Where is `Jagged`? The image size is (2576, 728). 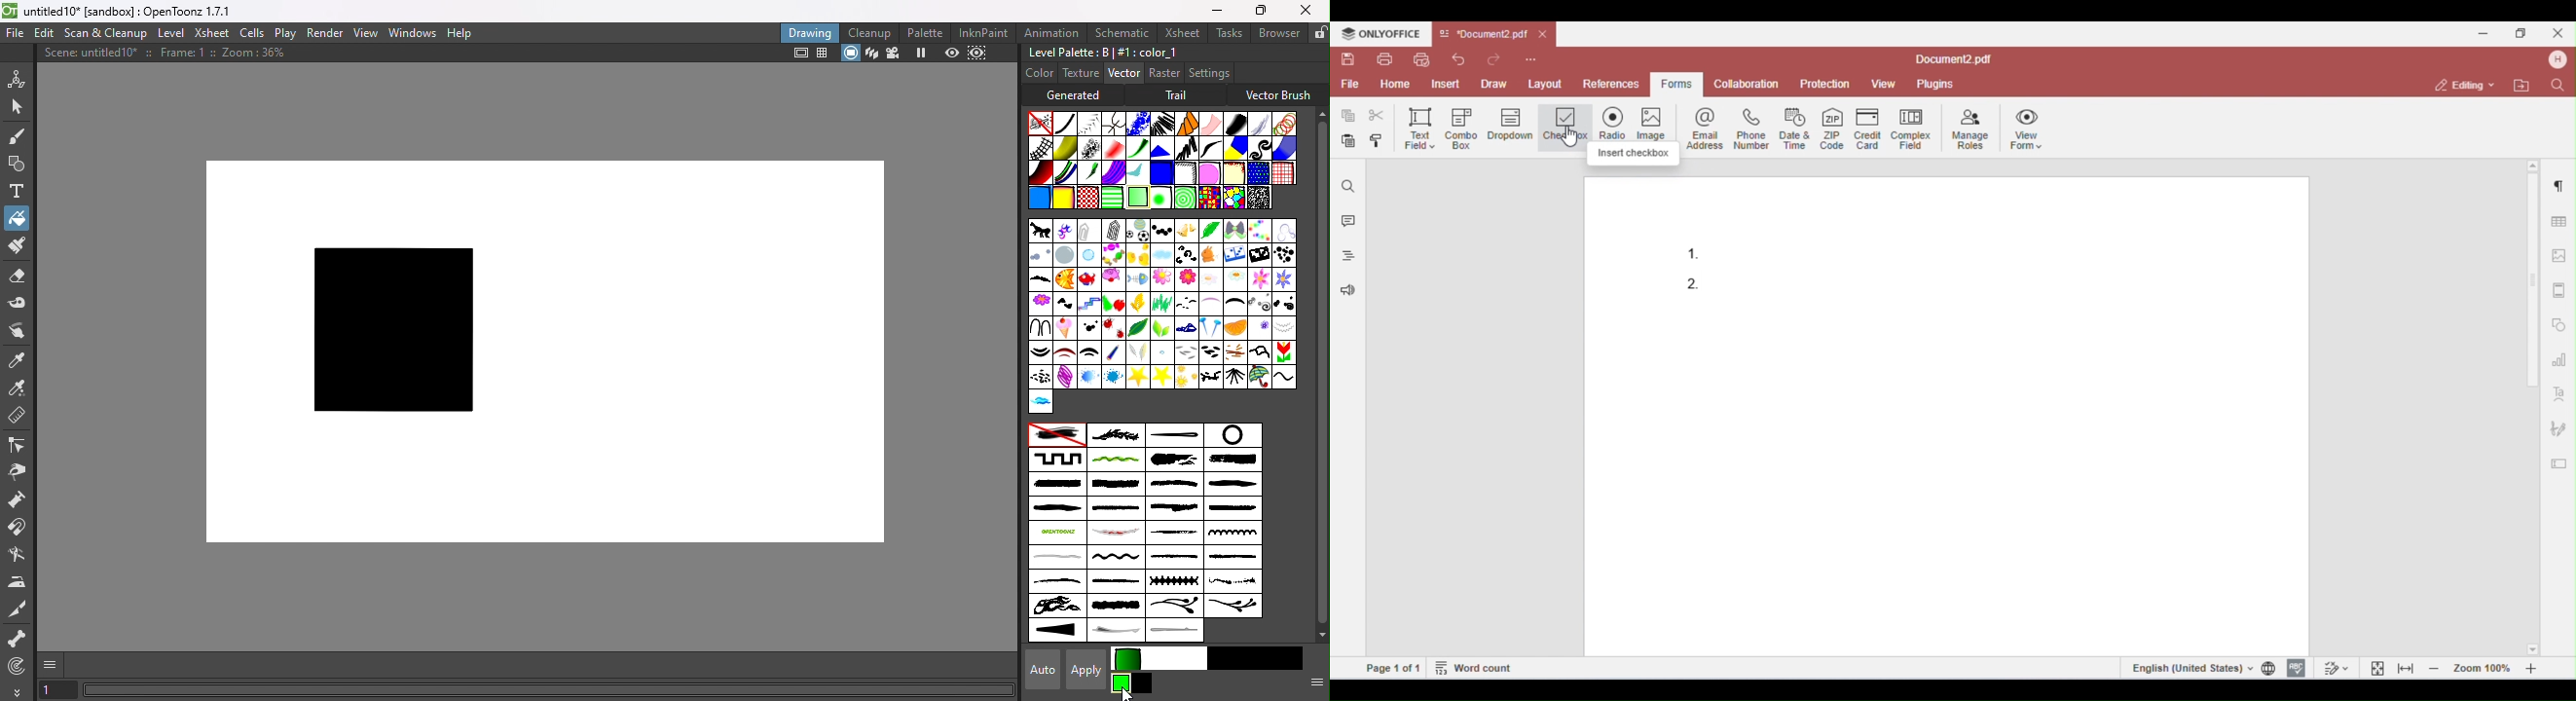 Jagged is located at coordinates (1161, 147).